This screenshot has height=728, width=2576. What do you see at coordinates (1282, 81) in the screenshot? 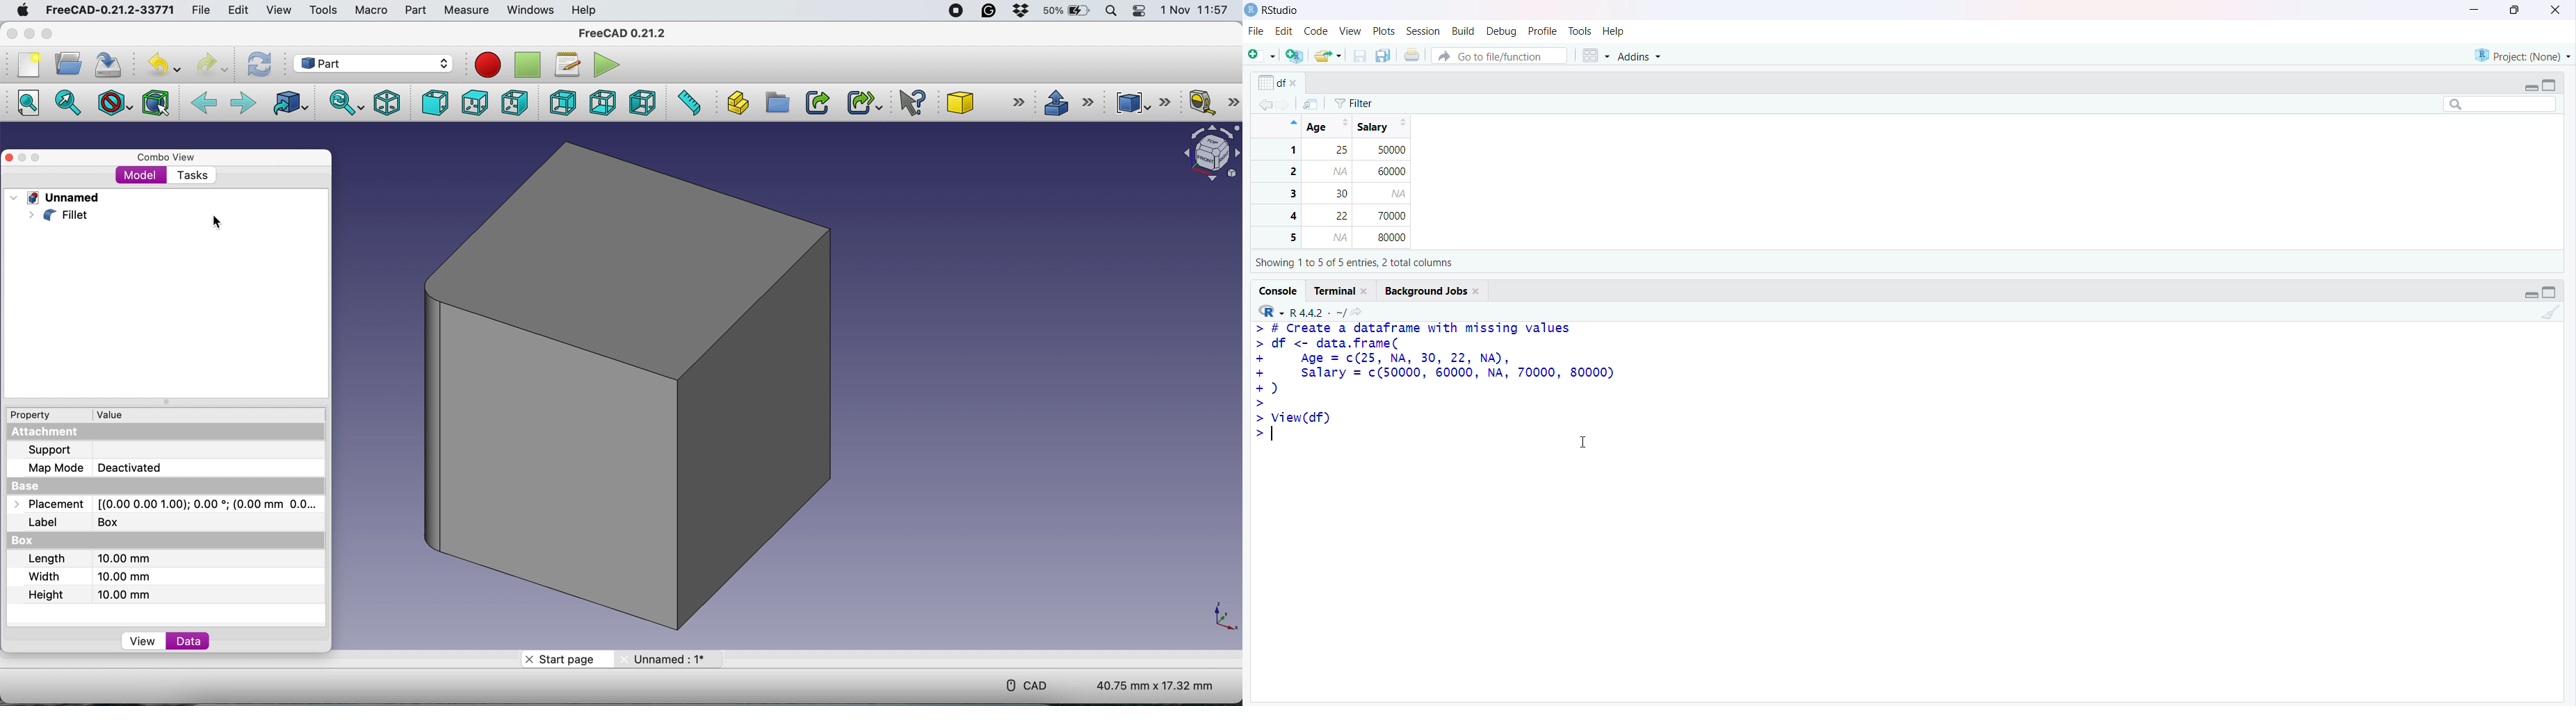
I see `df` at bounding box center [1282, 81].